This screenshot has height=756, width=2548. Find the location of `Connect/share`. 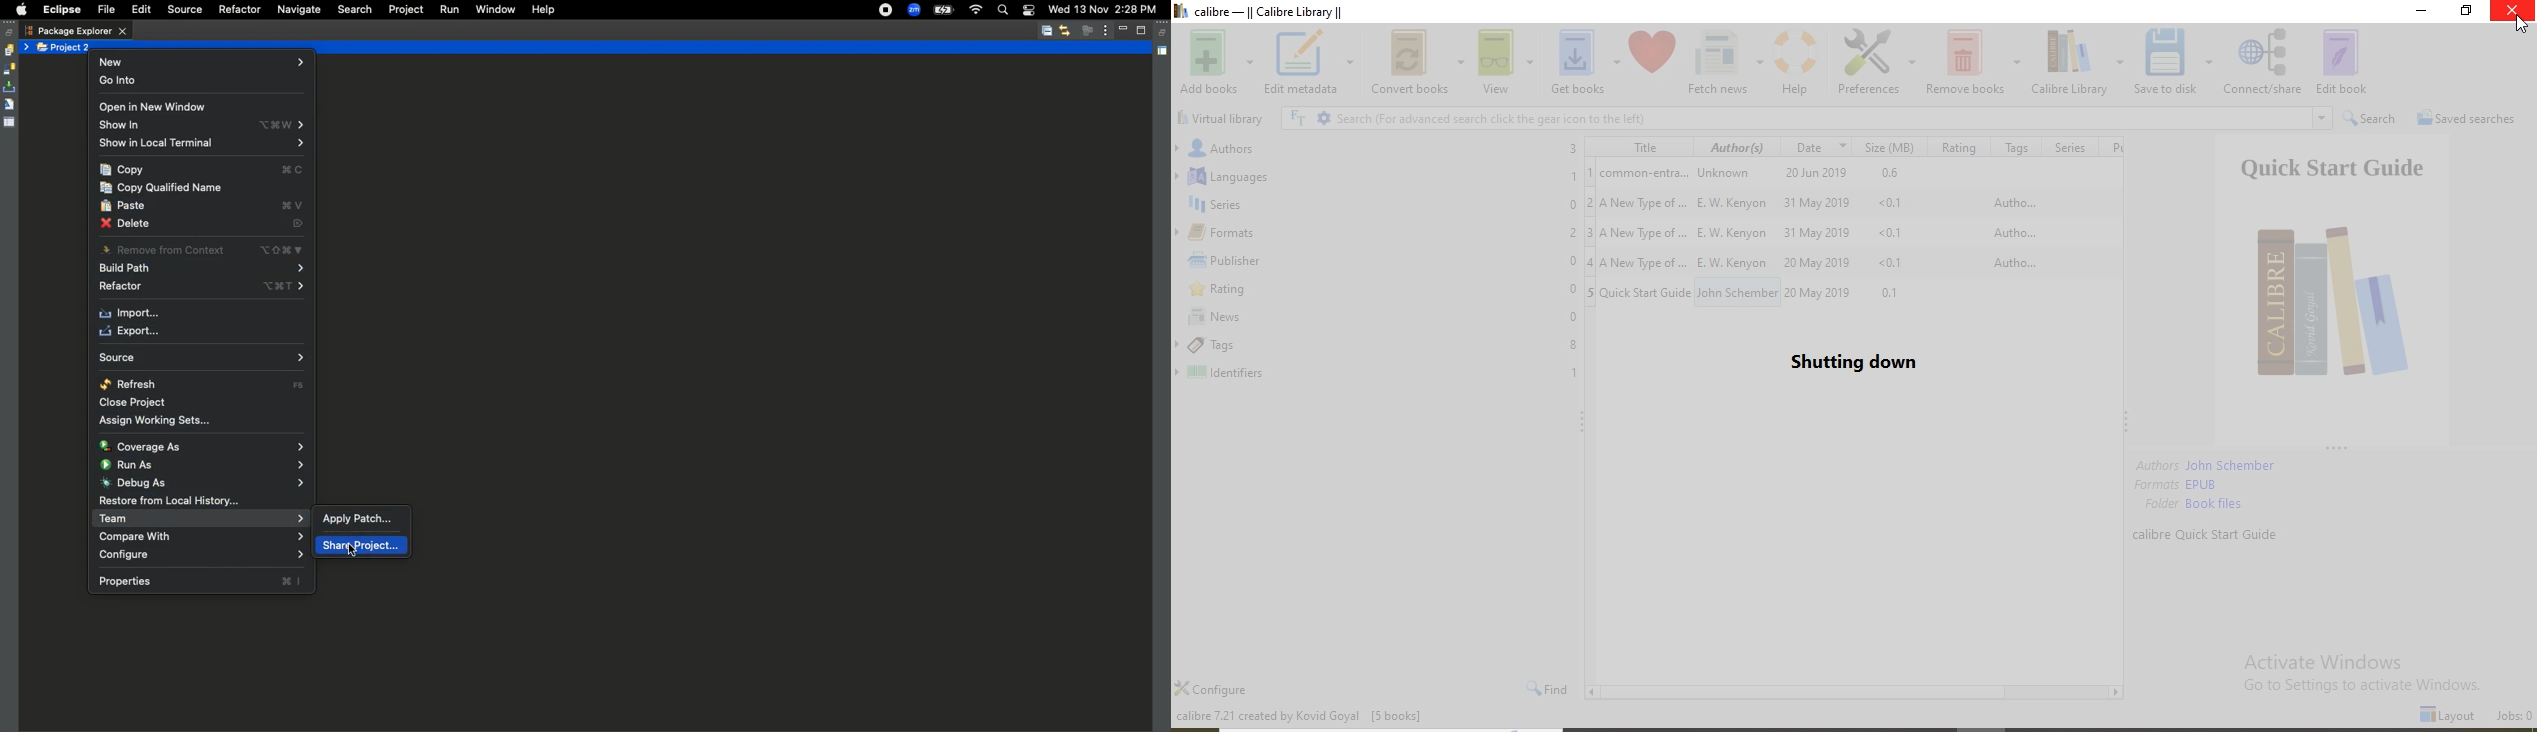

Connect/share is located at coordinates (2263, 63).